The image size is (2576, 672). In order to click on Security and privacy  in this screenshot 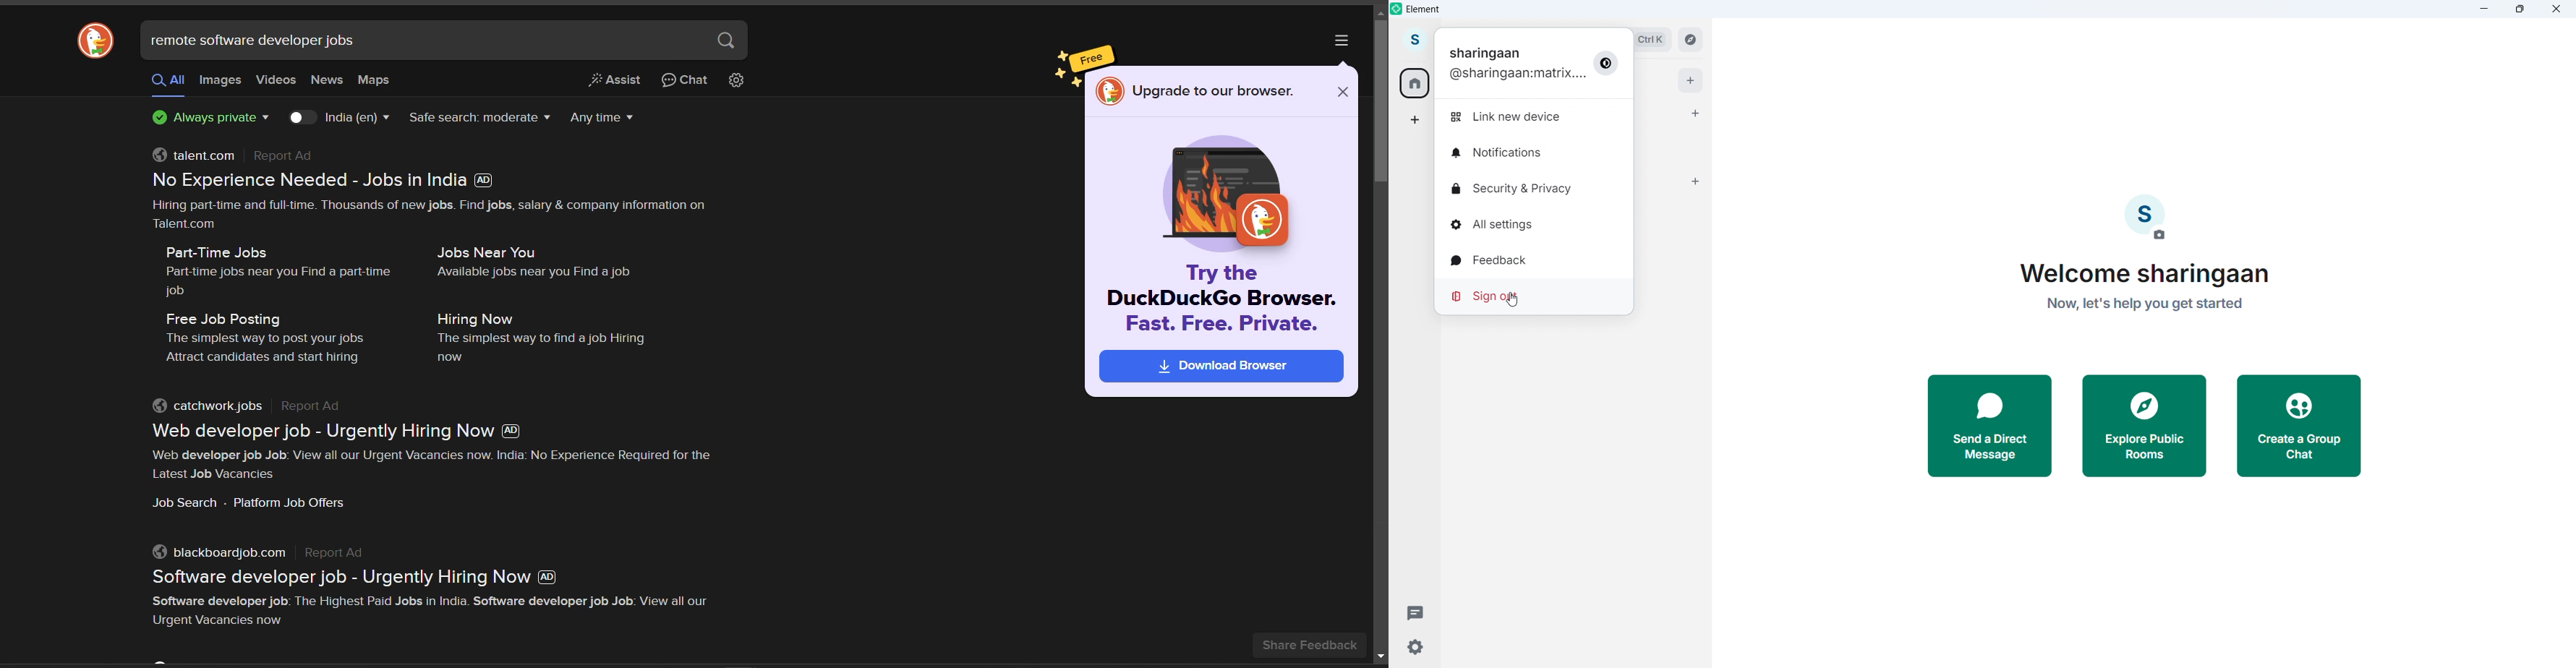, I will do `click(1514, 187)`.